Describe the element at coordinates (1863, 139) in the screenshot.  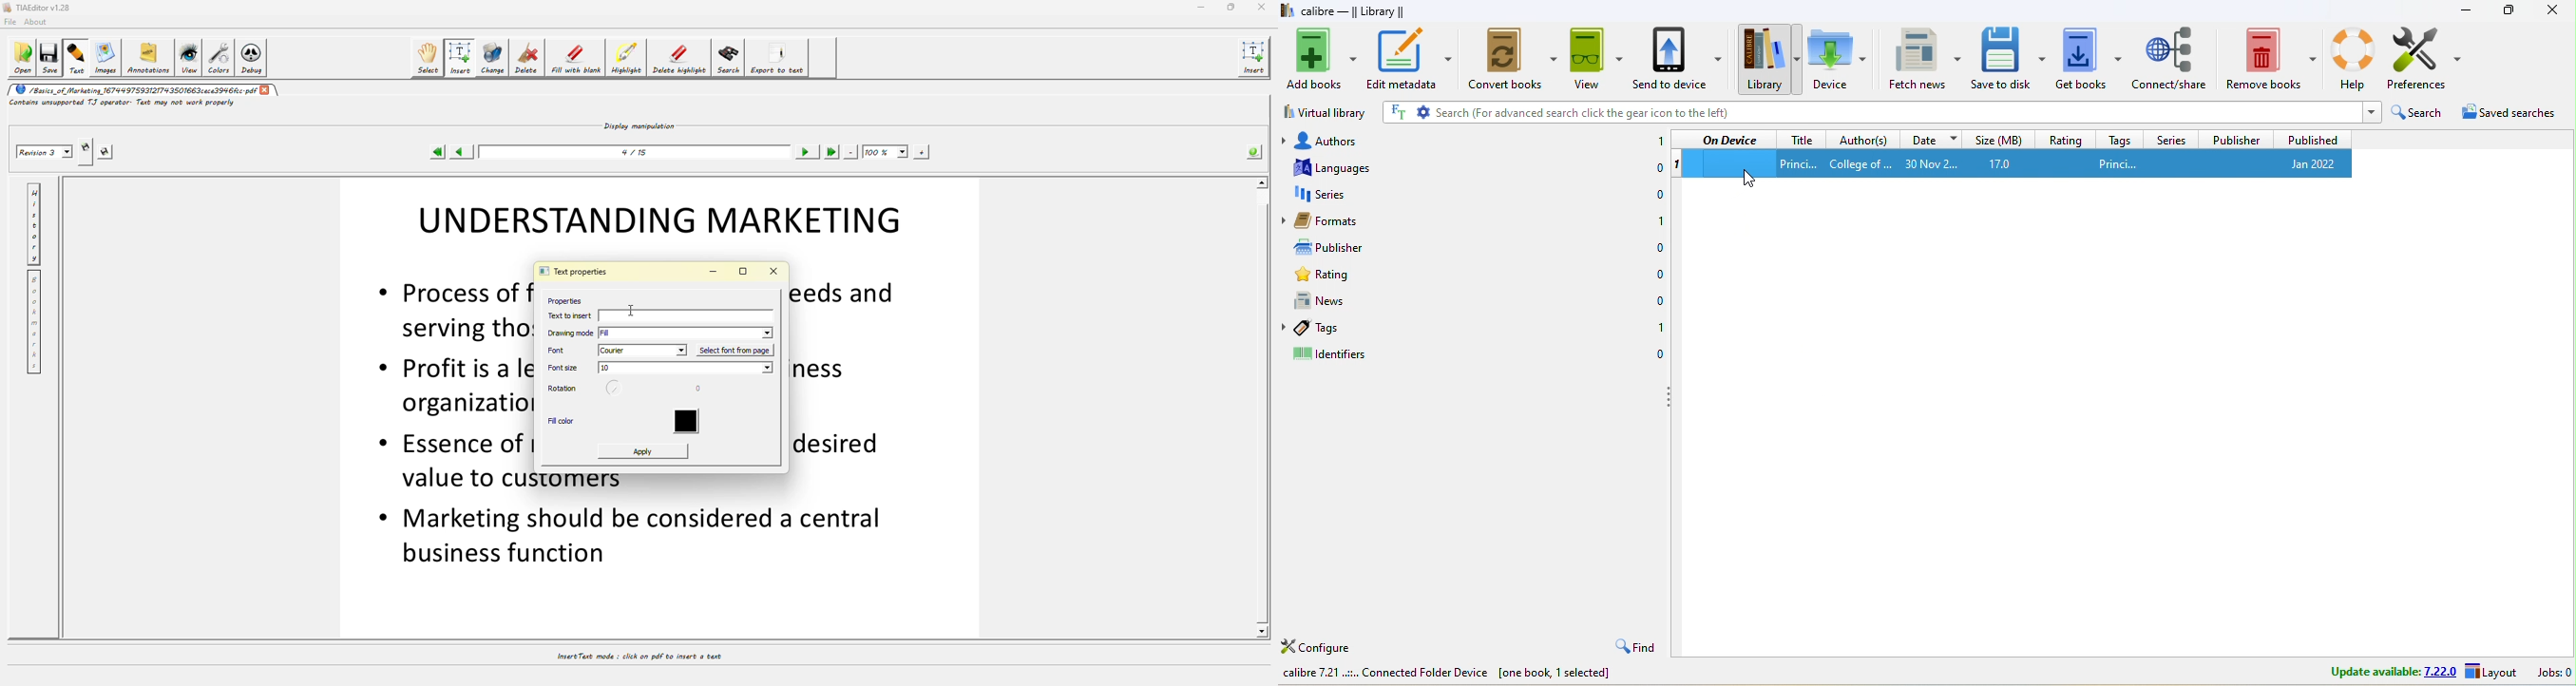
I see `author(s)` at that location.